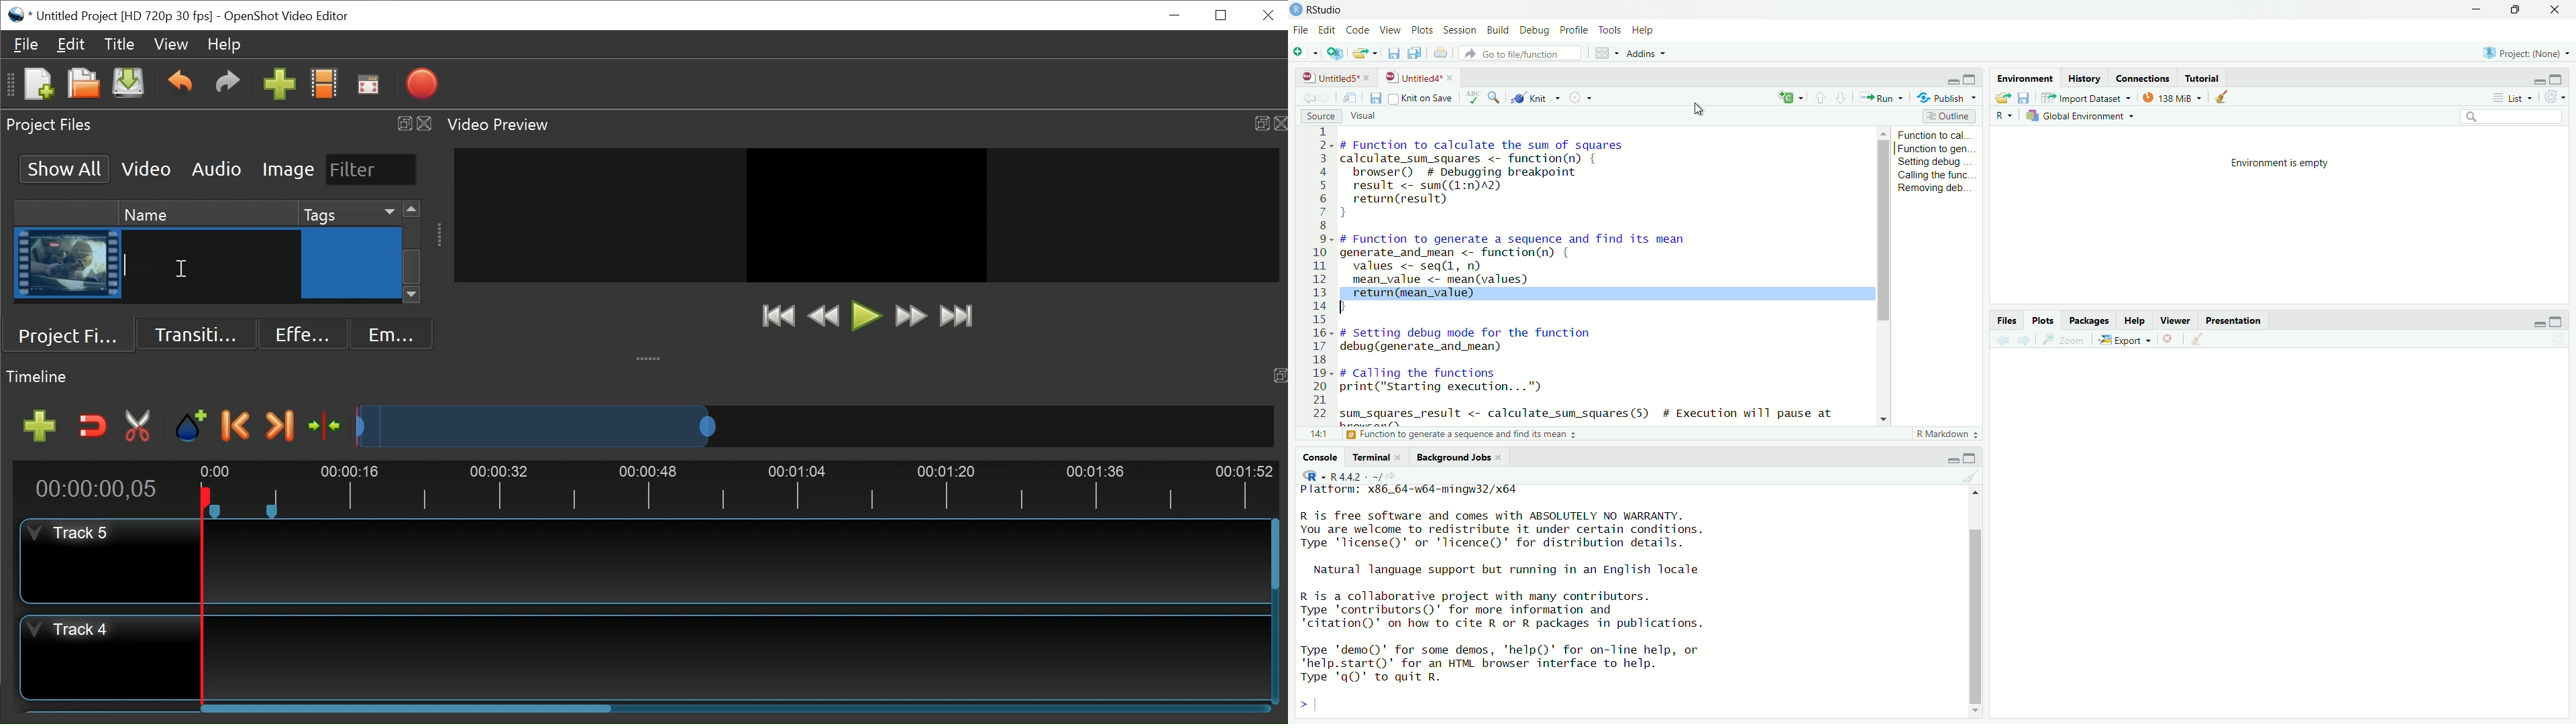 The width and height of the screenshot is (2576, 728). Describe the element at coordinates (1320, 117) in the screenshot. I see `source` at that location.